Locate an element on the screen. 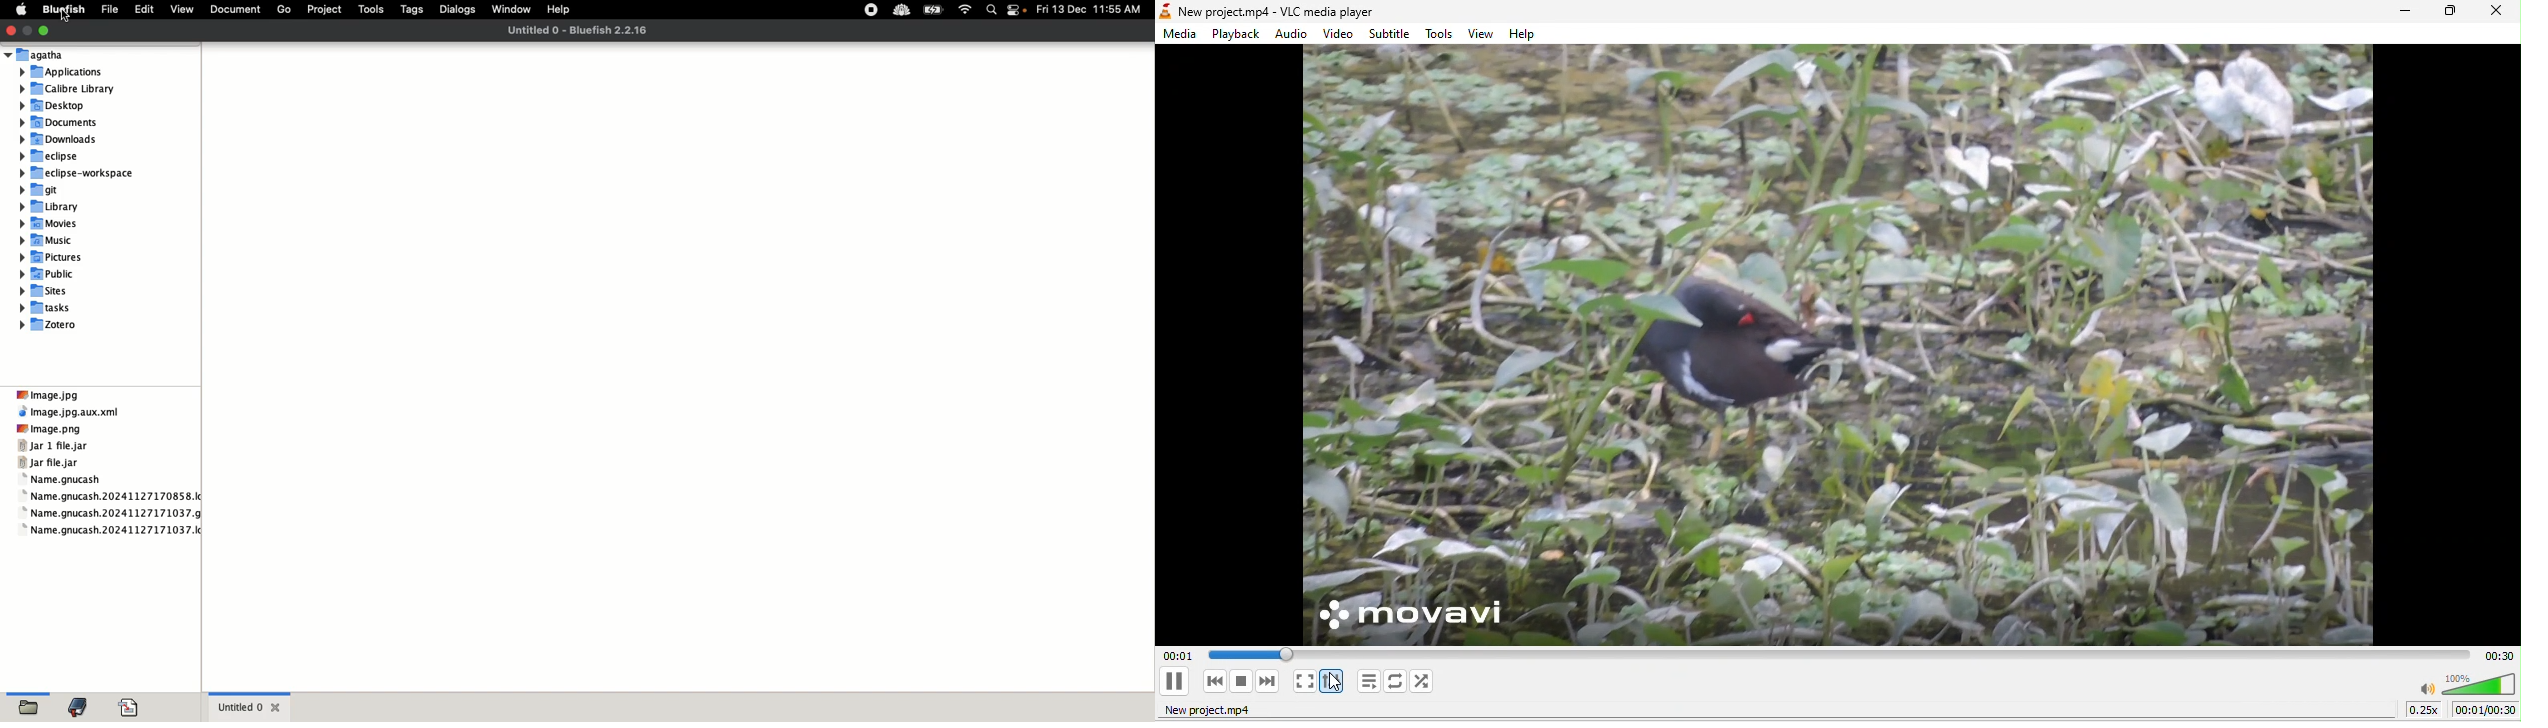 Image resolution: width=2548 pixels, height=728 pixels. applications is located at coordinates (63, 71).